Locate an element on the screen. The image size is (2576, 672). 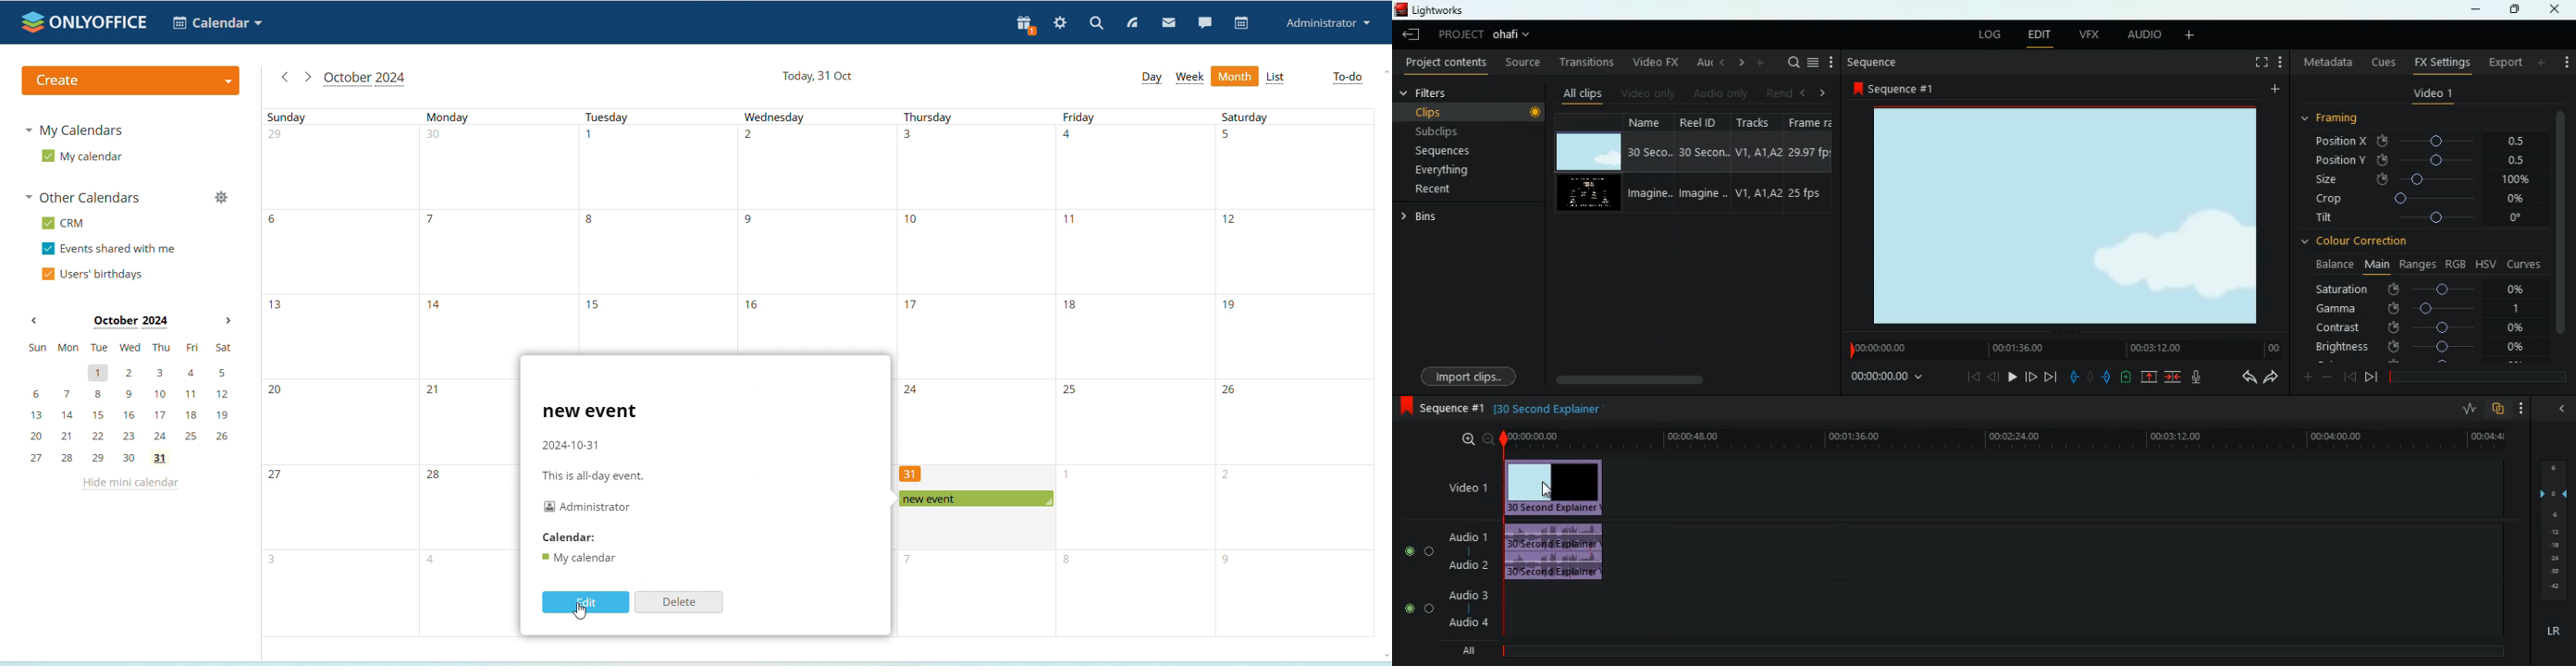
metadata is located at coordinates (2325, 64).